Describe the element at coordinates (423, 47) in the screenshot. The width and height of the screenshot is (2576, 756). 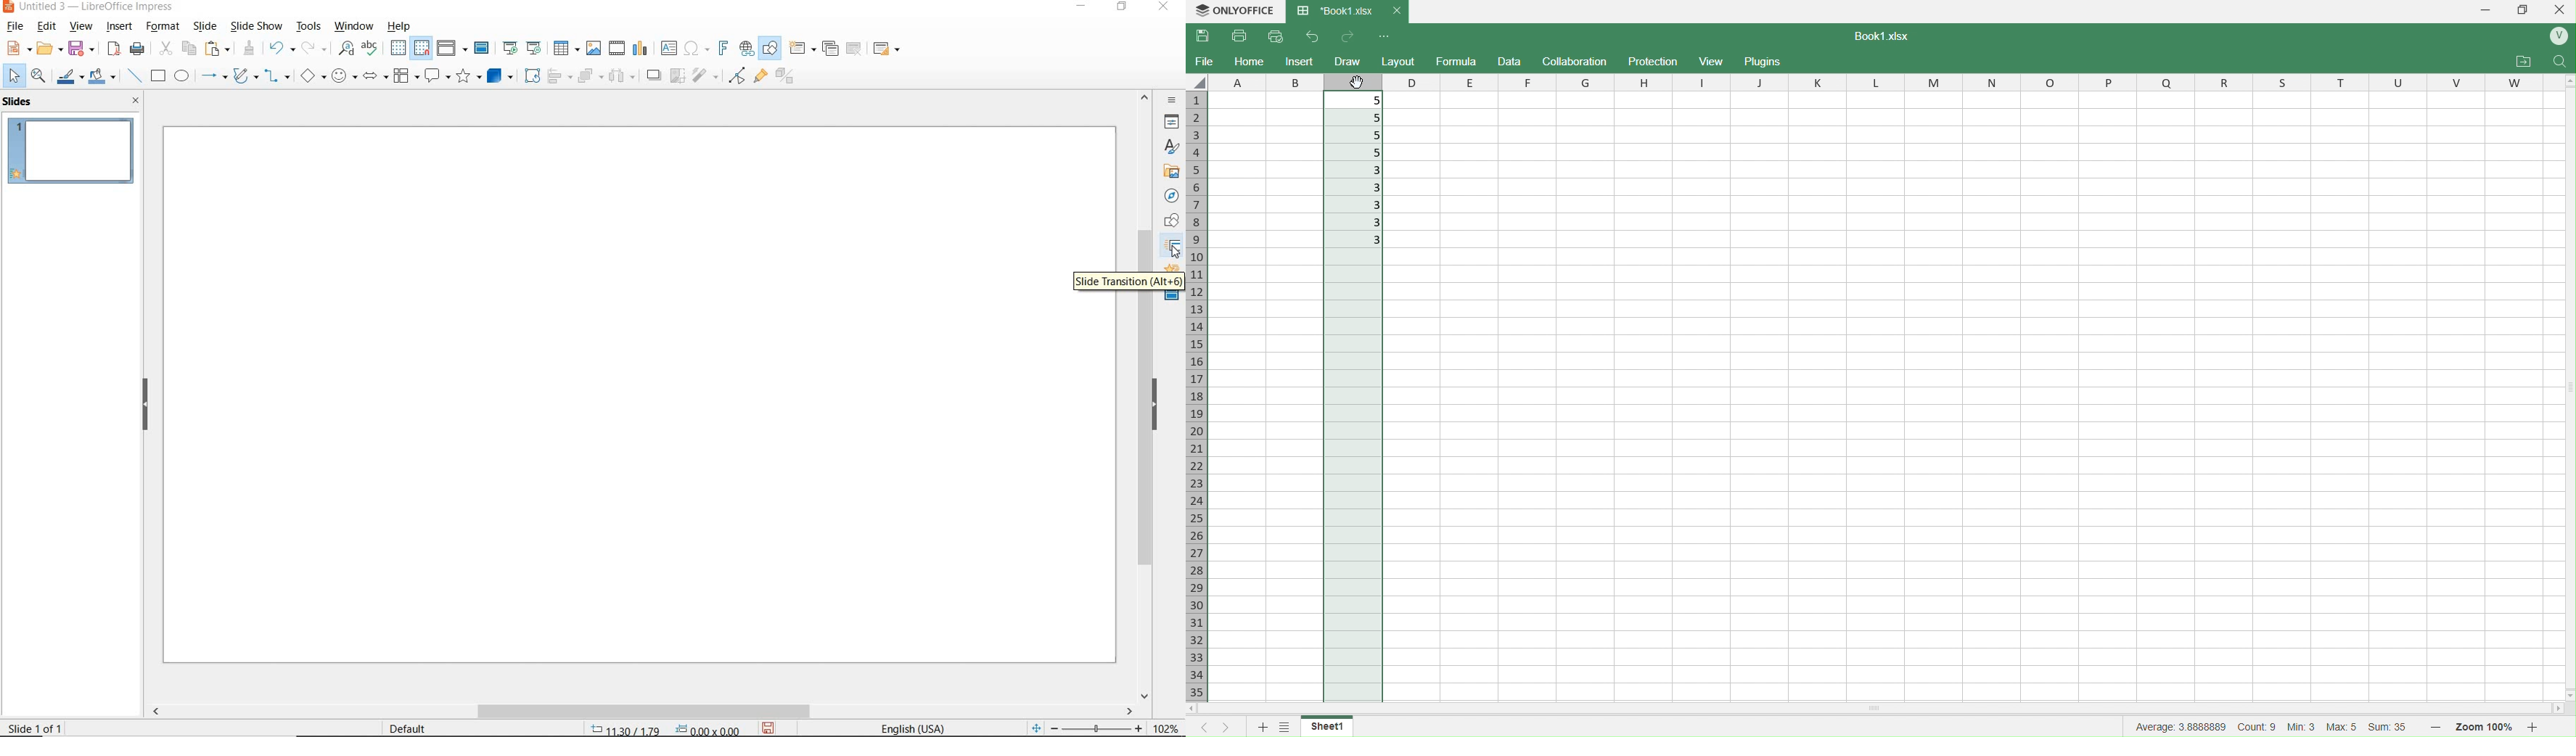
I see `SNAP TO GRID` at that location.